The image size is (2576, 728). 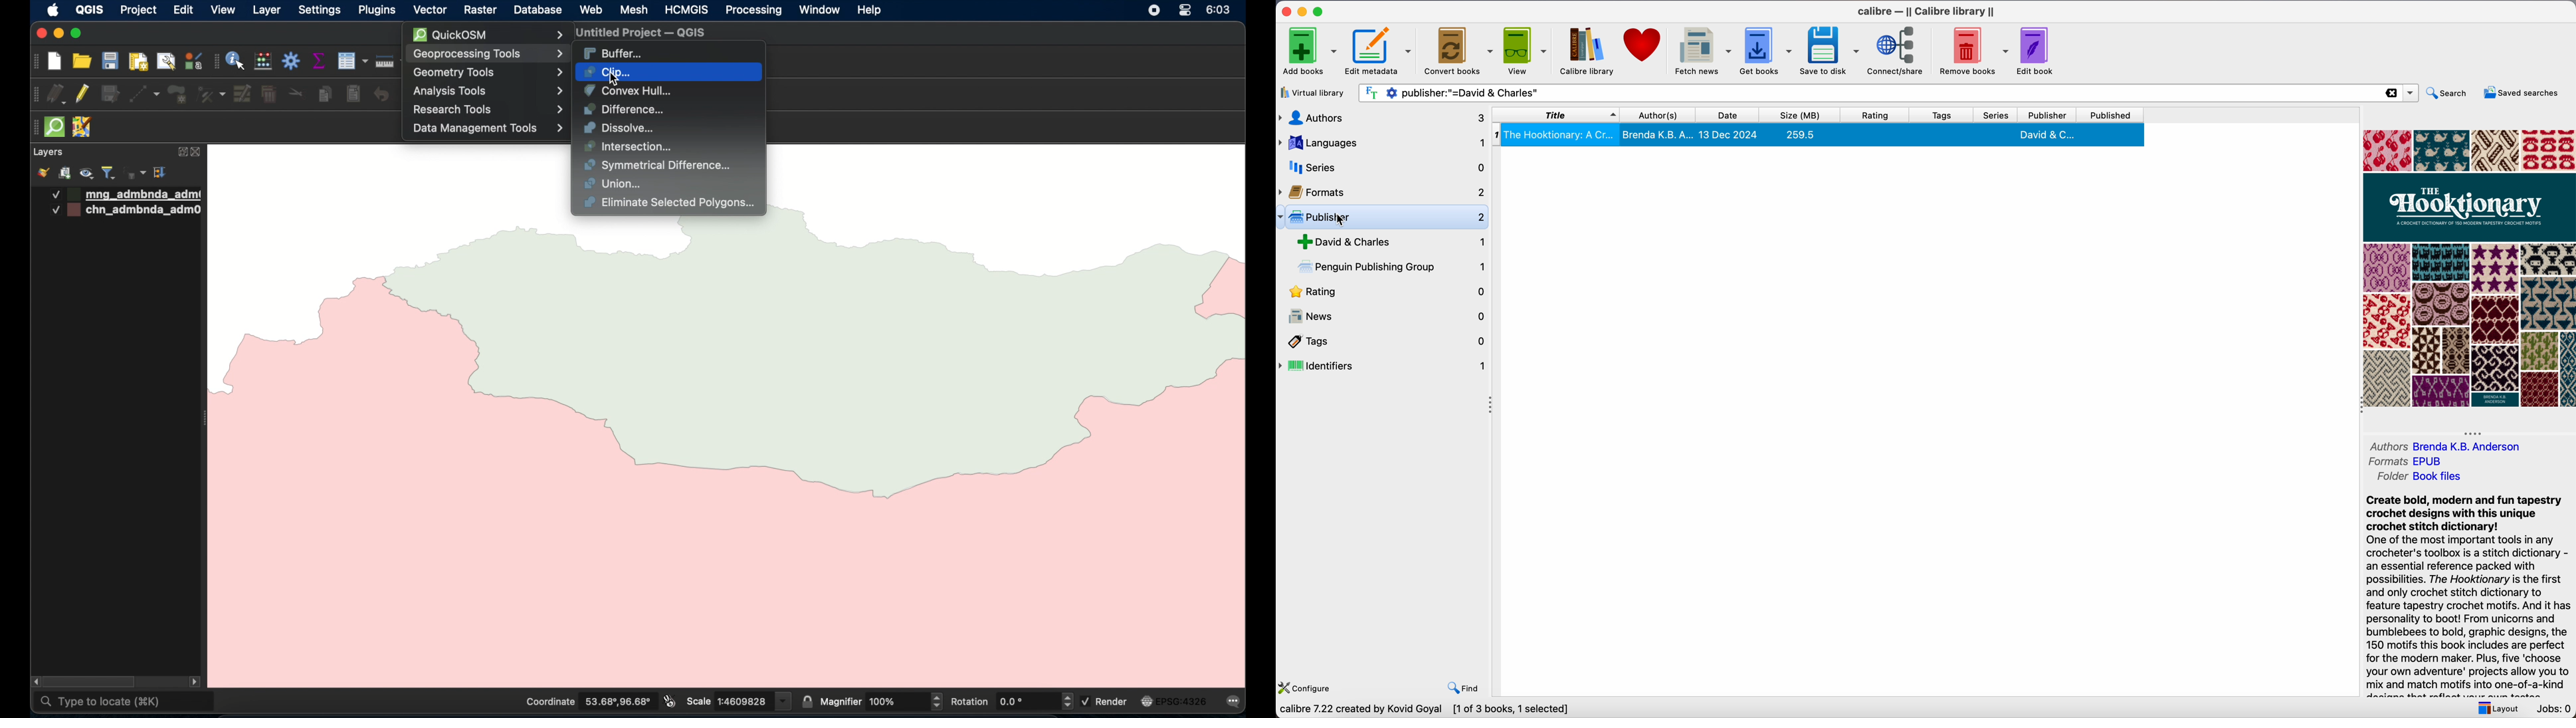 I want to click on new project, so click(x=55, y=62).